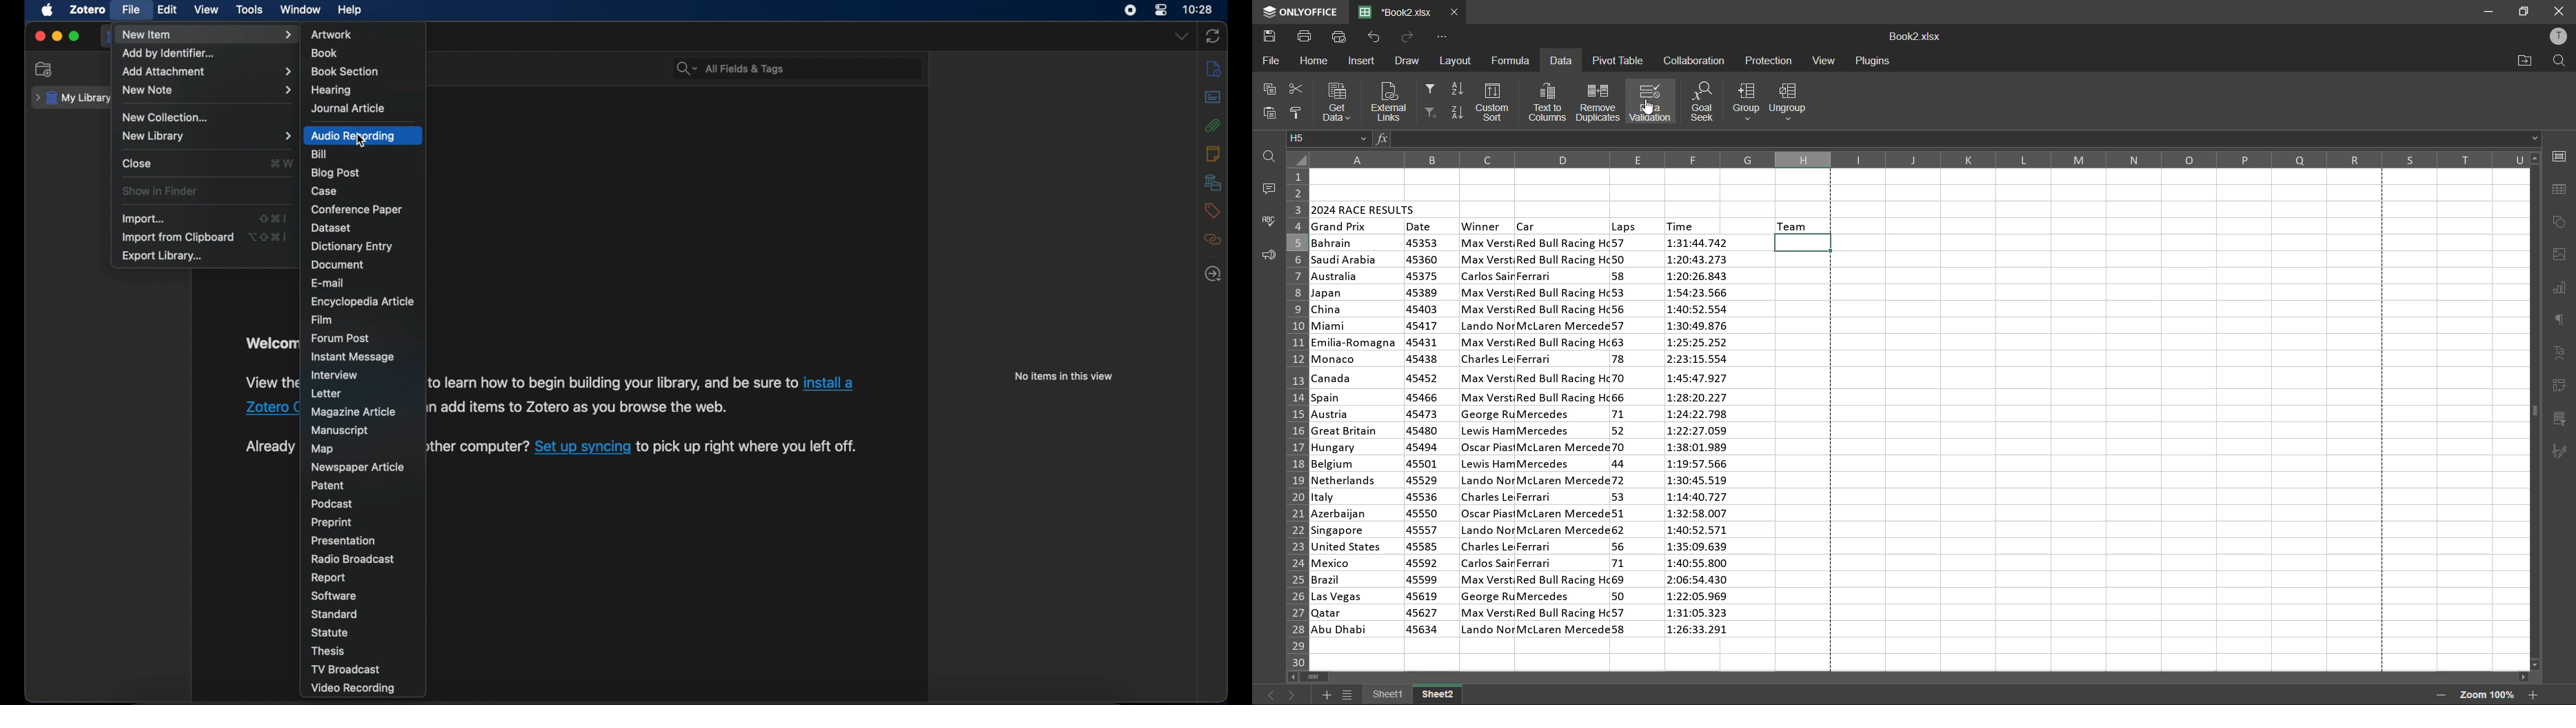  I want to click on magazine article, so click(354, 411).